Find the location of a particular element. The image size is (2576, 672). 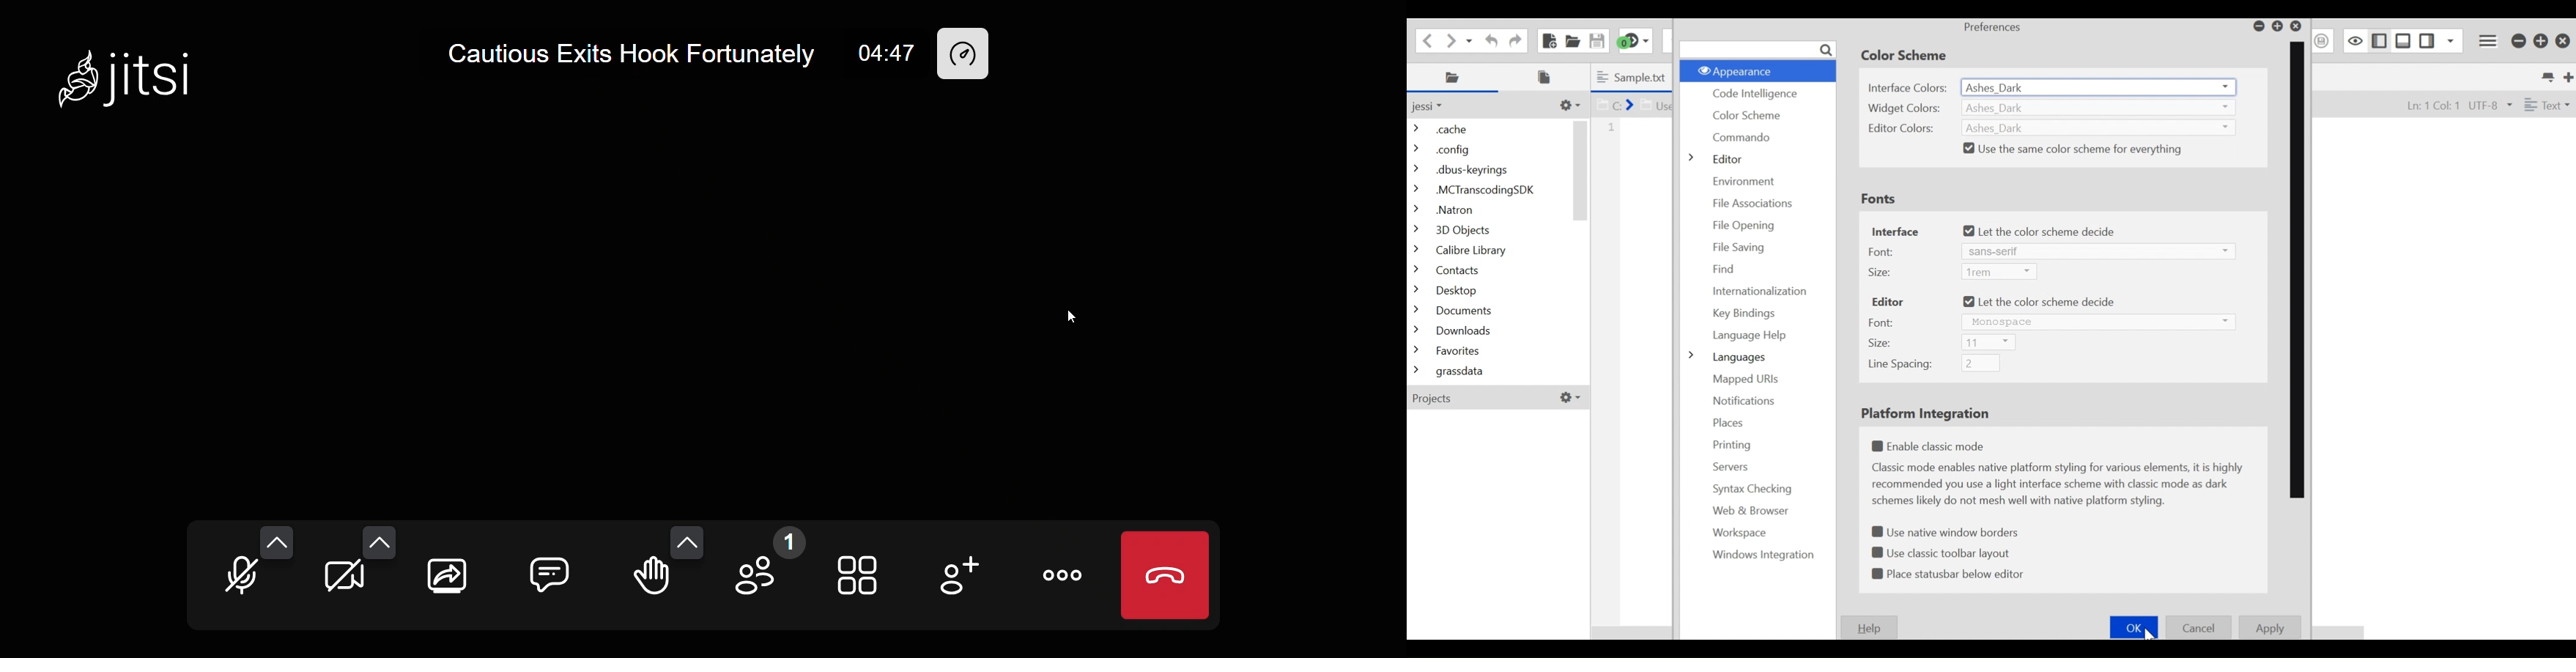

Widget Colors is located at coordinates (1907, 108).